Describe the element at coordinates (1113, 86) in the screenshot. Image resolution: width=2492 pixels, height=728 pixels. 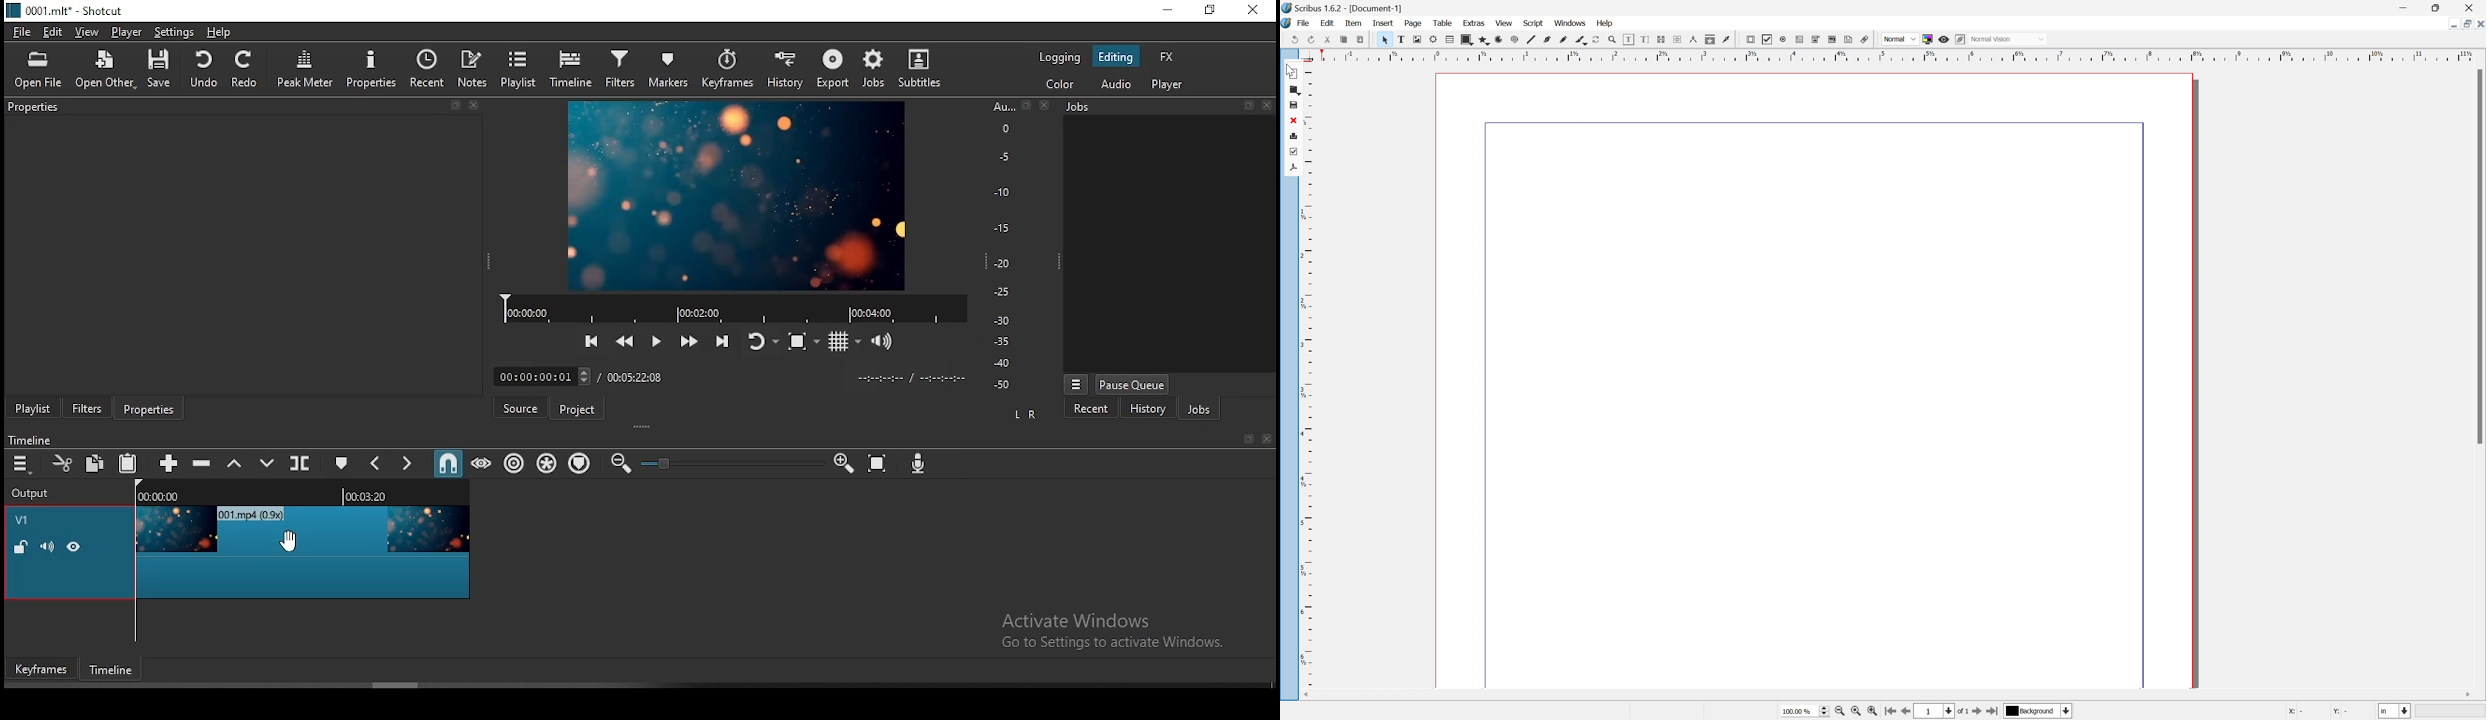
I see `audio` at that location.